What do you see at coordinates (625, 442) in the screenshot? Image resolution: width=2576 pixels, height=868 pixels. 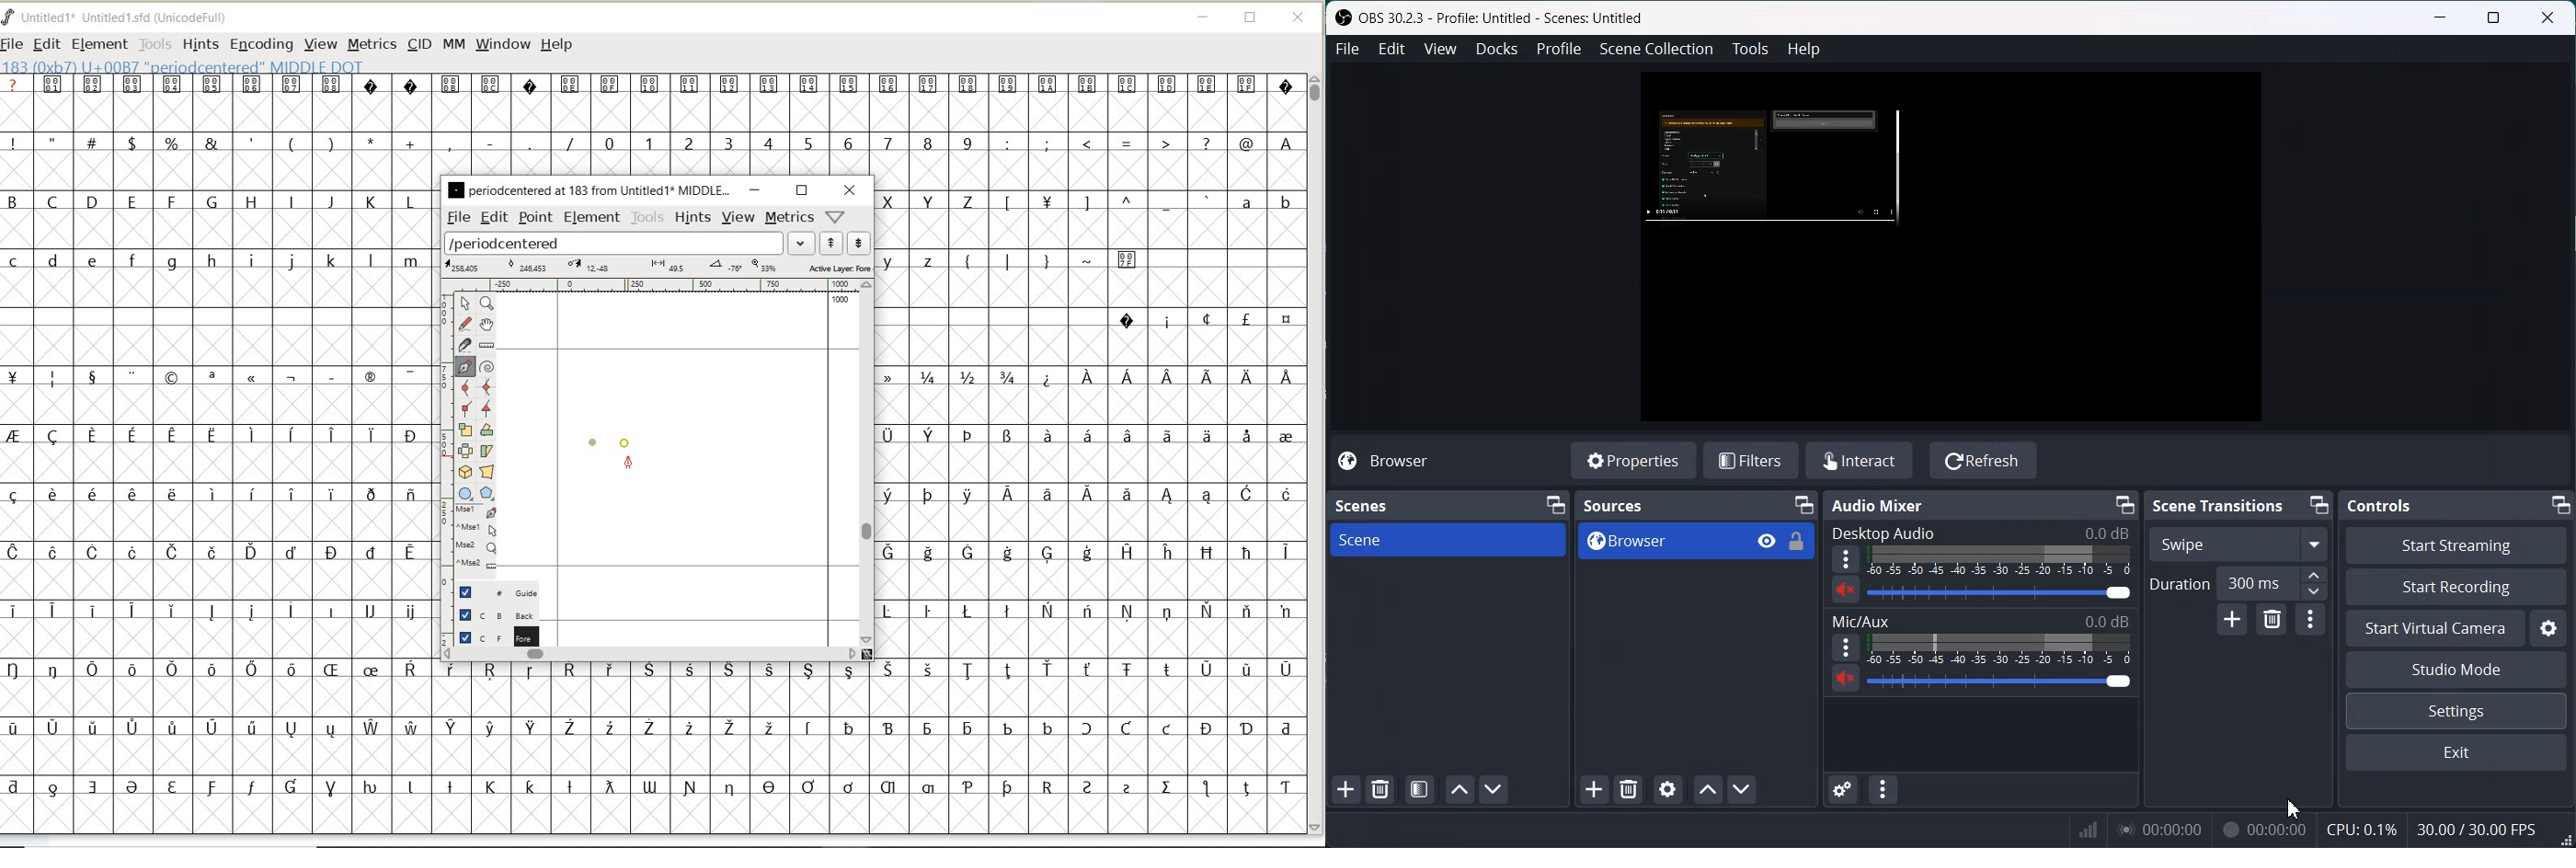 I see `dot` at bounding box center [625, 442].